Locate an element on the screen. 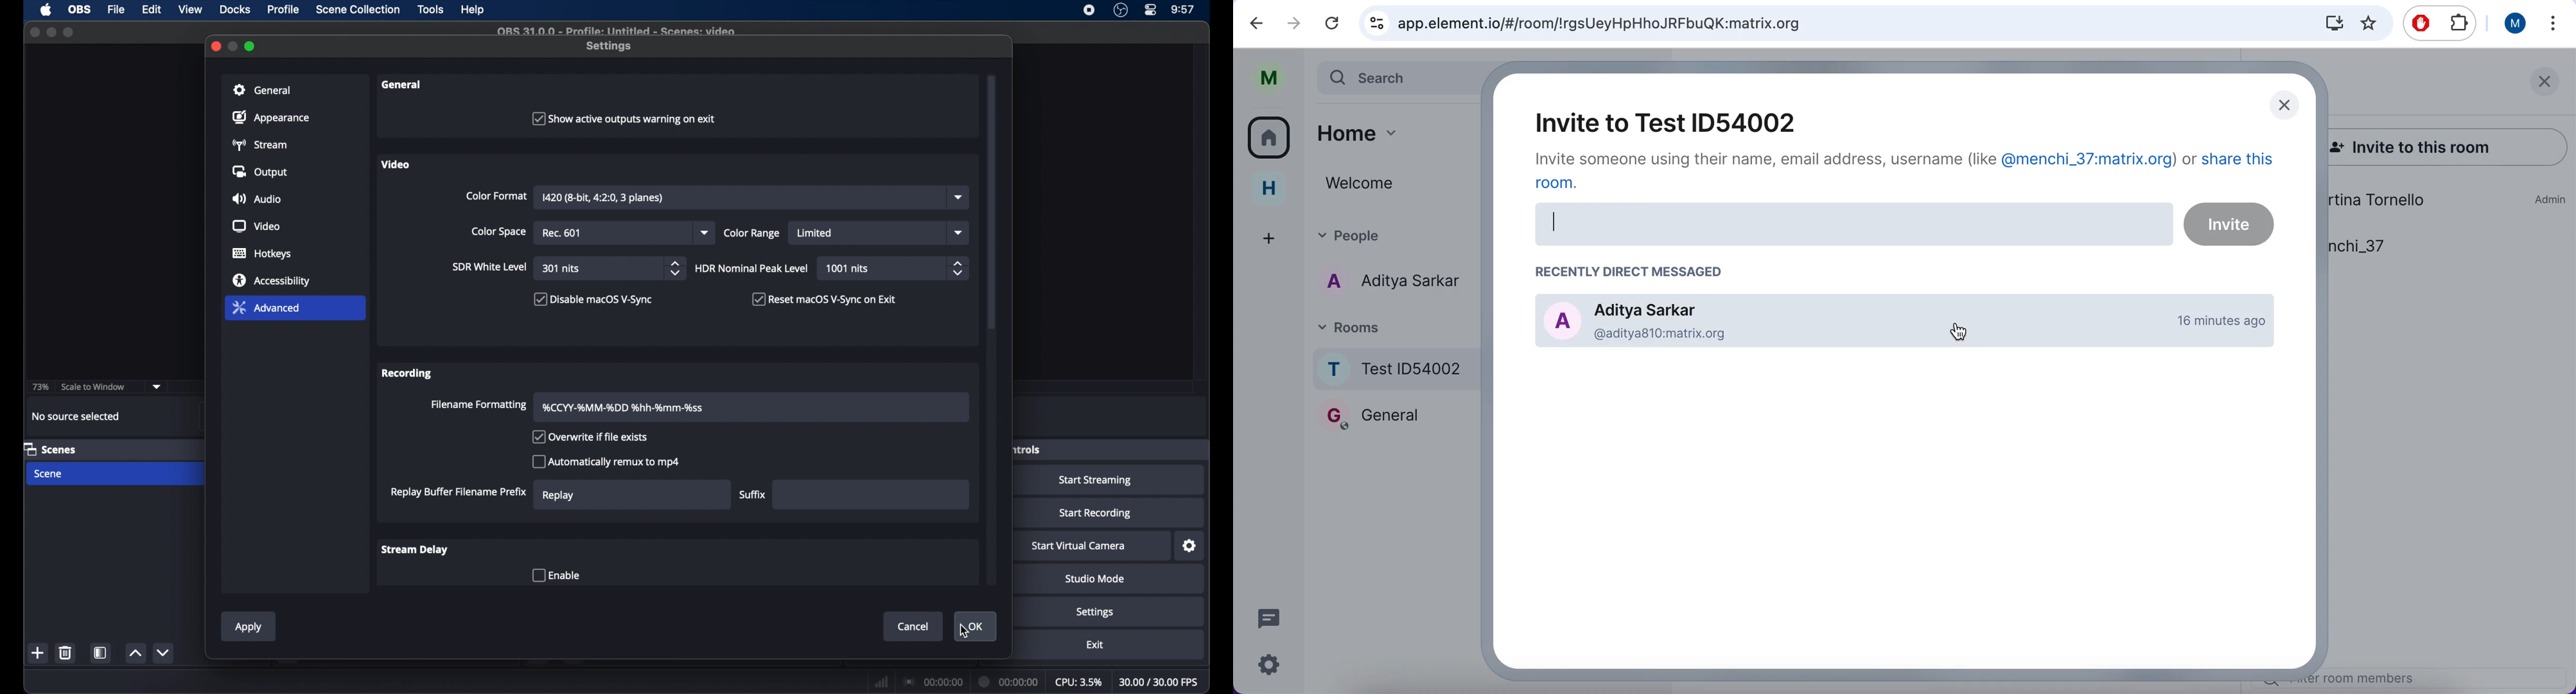 This screenshot has width=2576, height=700. ok is located at coordinates (976, 627).